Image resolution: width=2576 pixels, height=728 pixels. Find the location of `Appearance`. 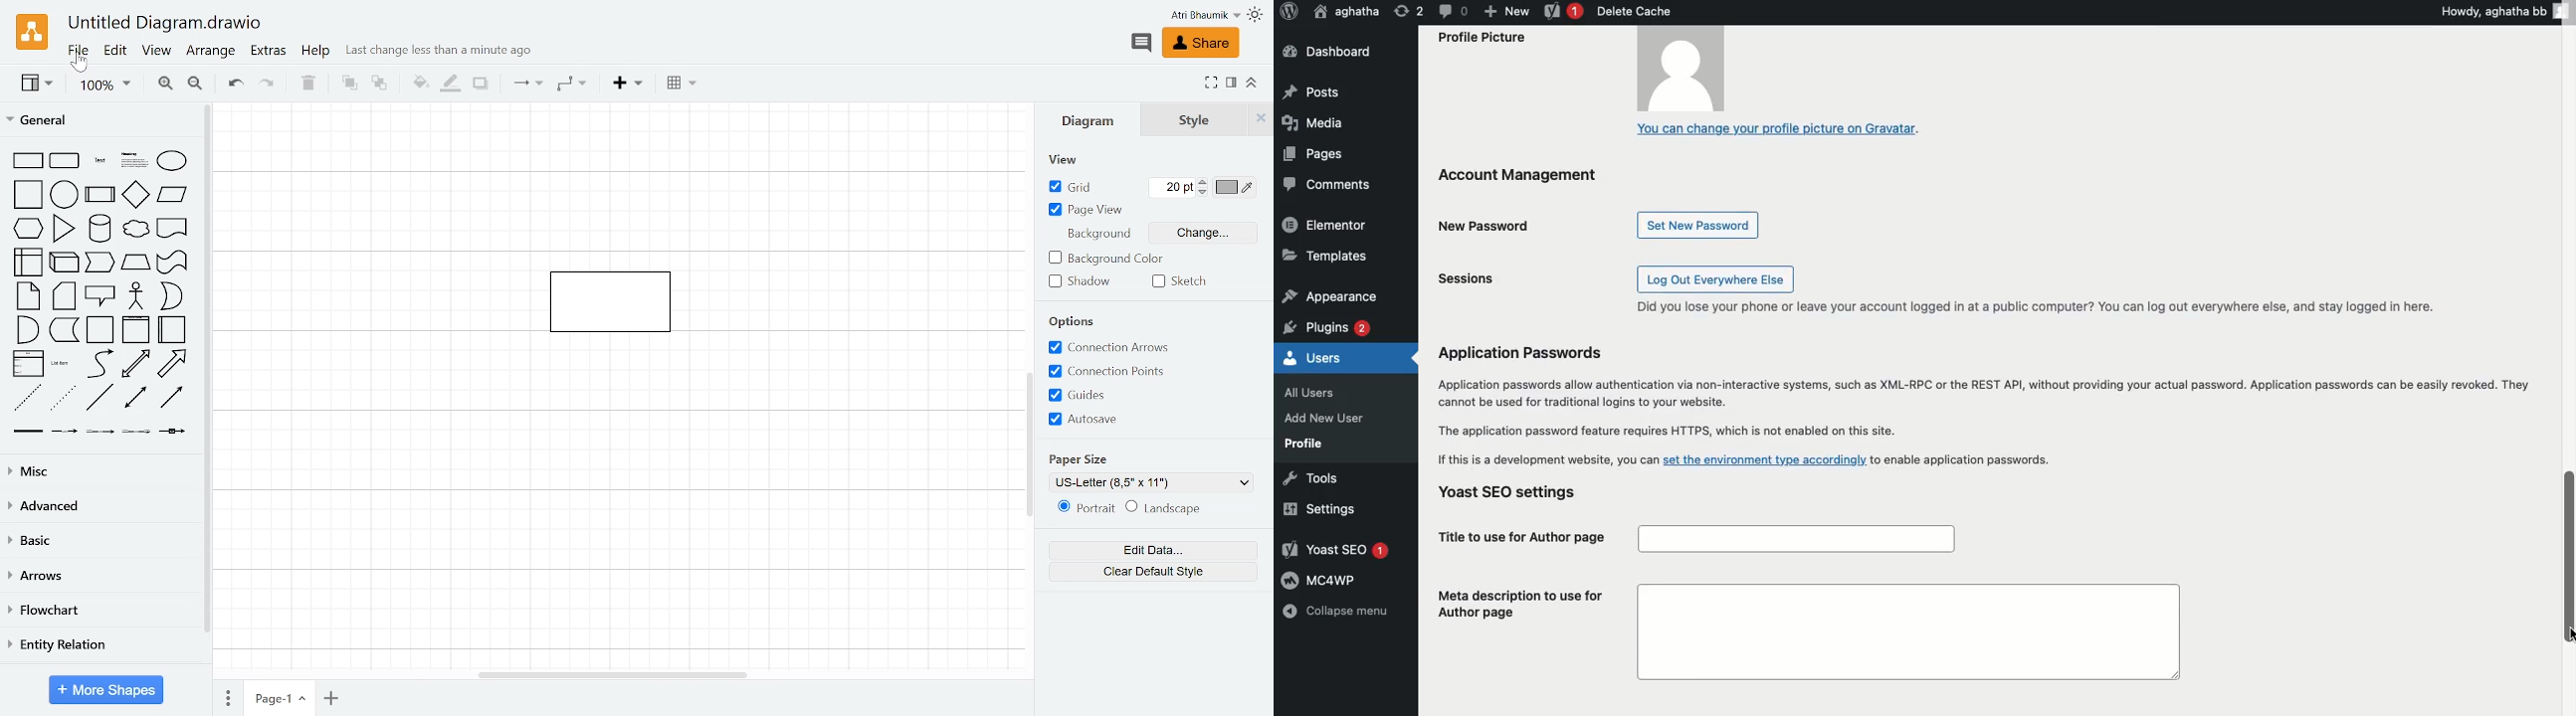

Appearance is located at coordinates (1329, 294).